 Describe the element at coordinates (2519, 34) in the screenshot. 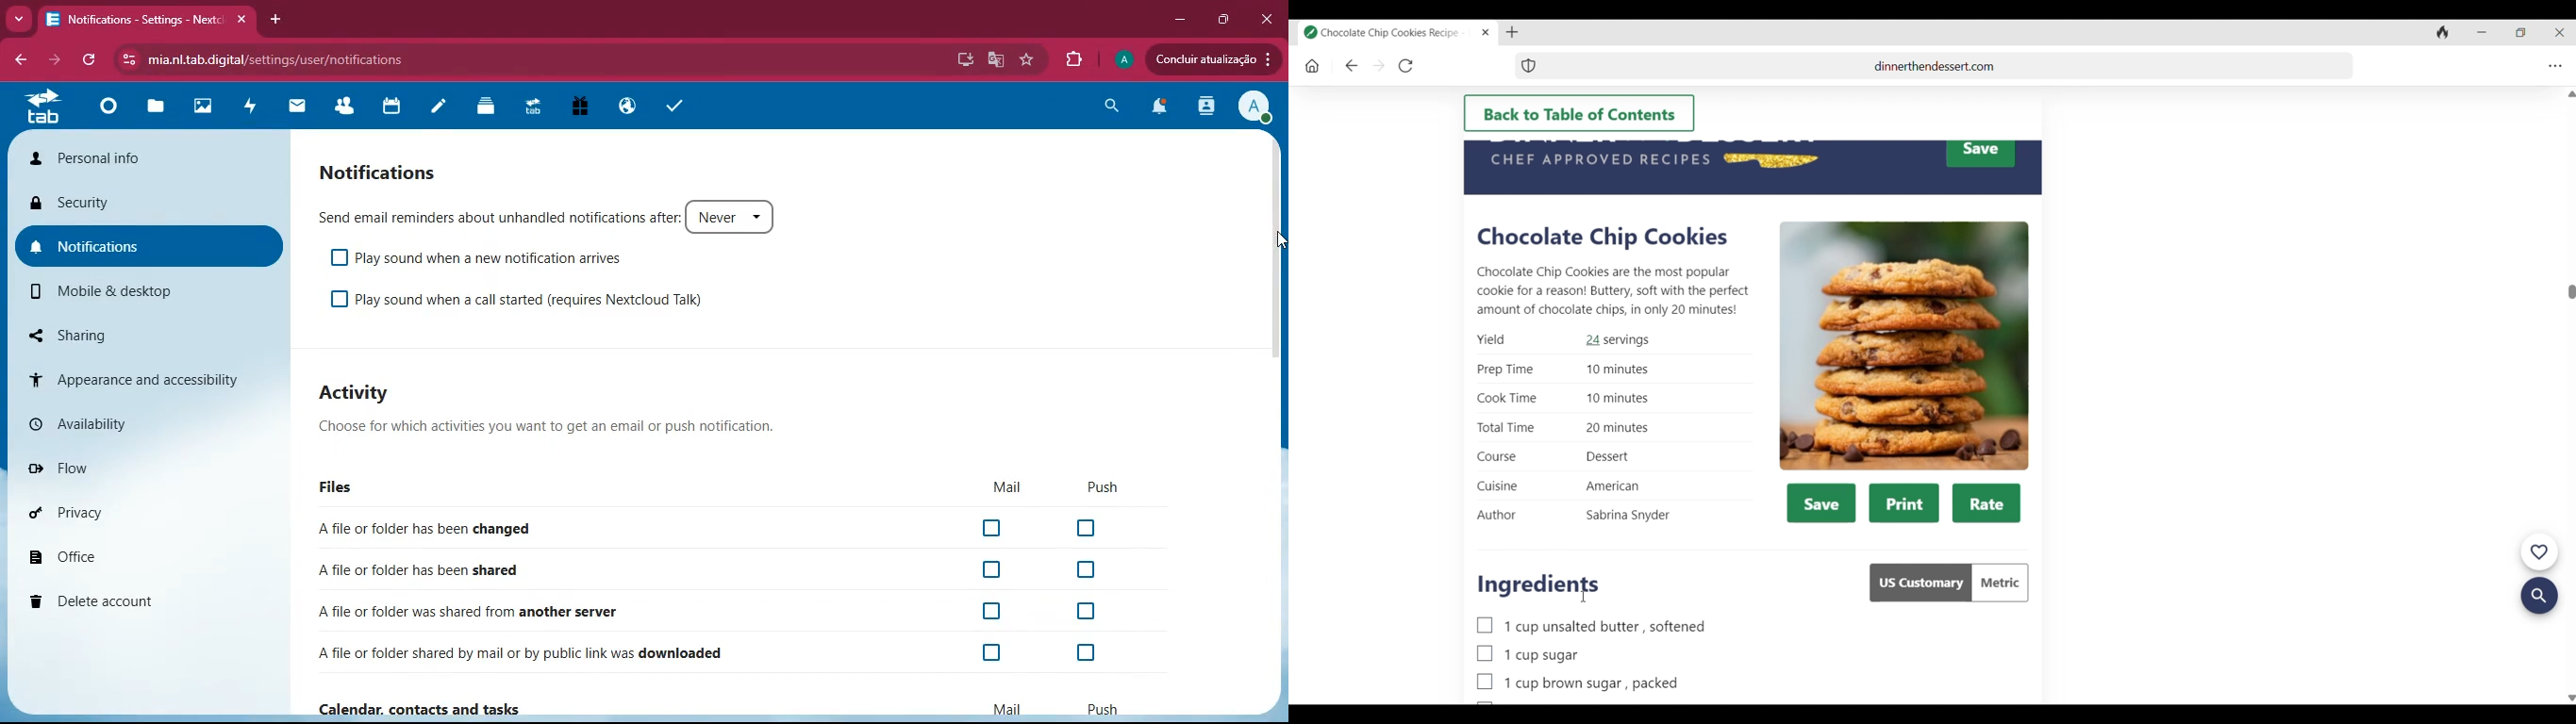

I see `Show interface in a smaller tab` at that location.